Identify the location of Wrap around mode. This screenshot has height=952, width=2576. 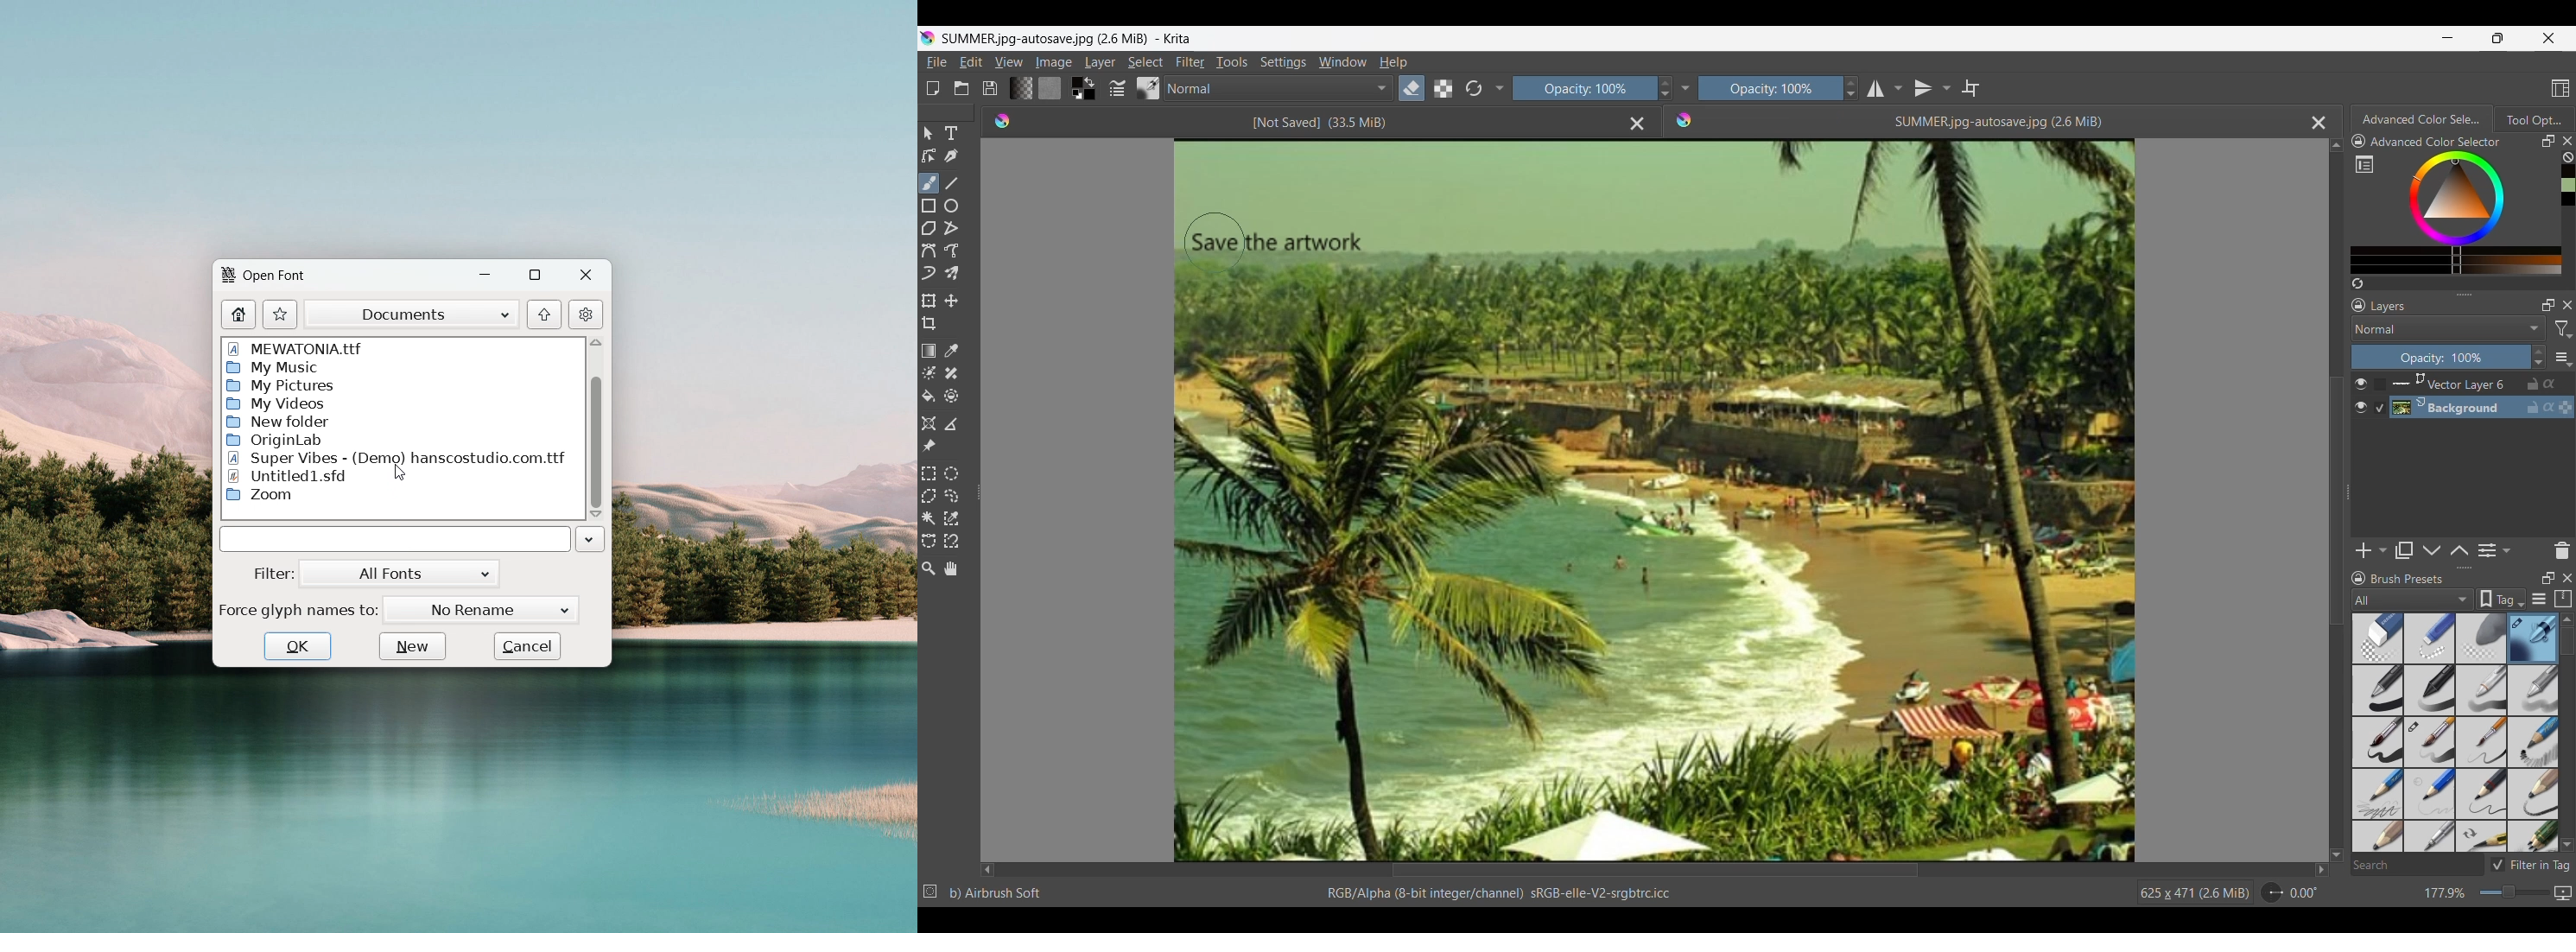
(1970, 88).